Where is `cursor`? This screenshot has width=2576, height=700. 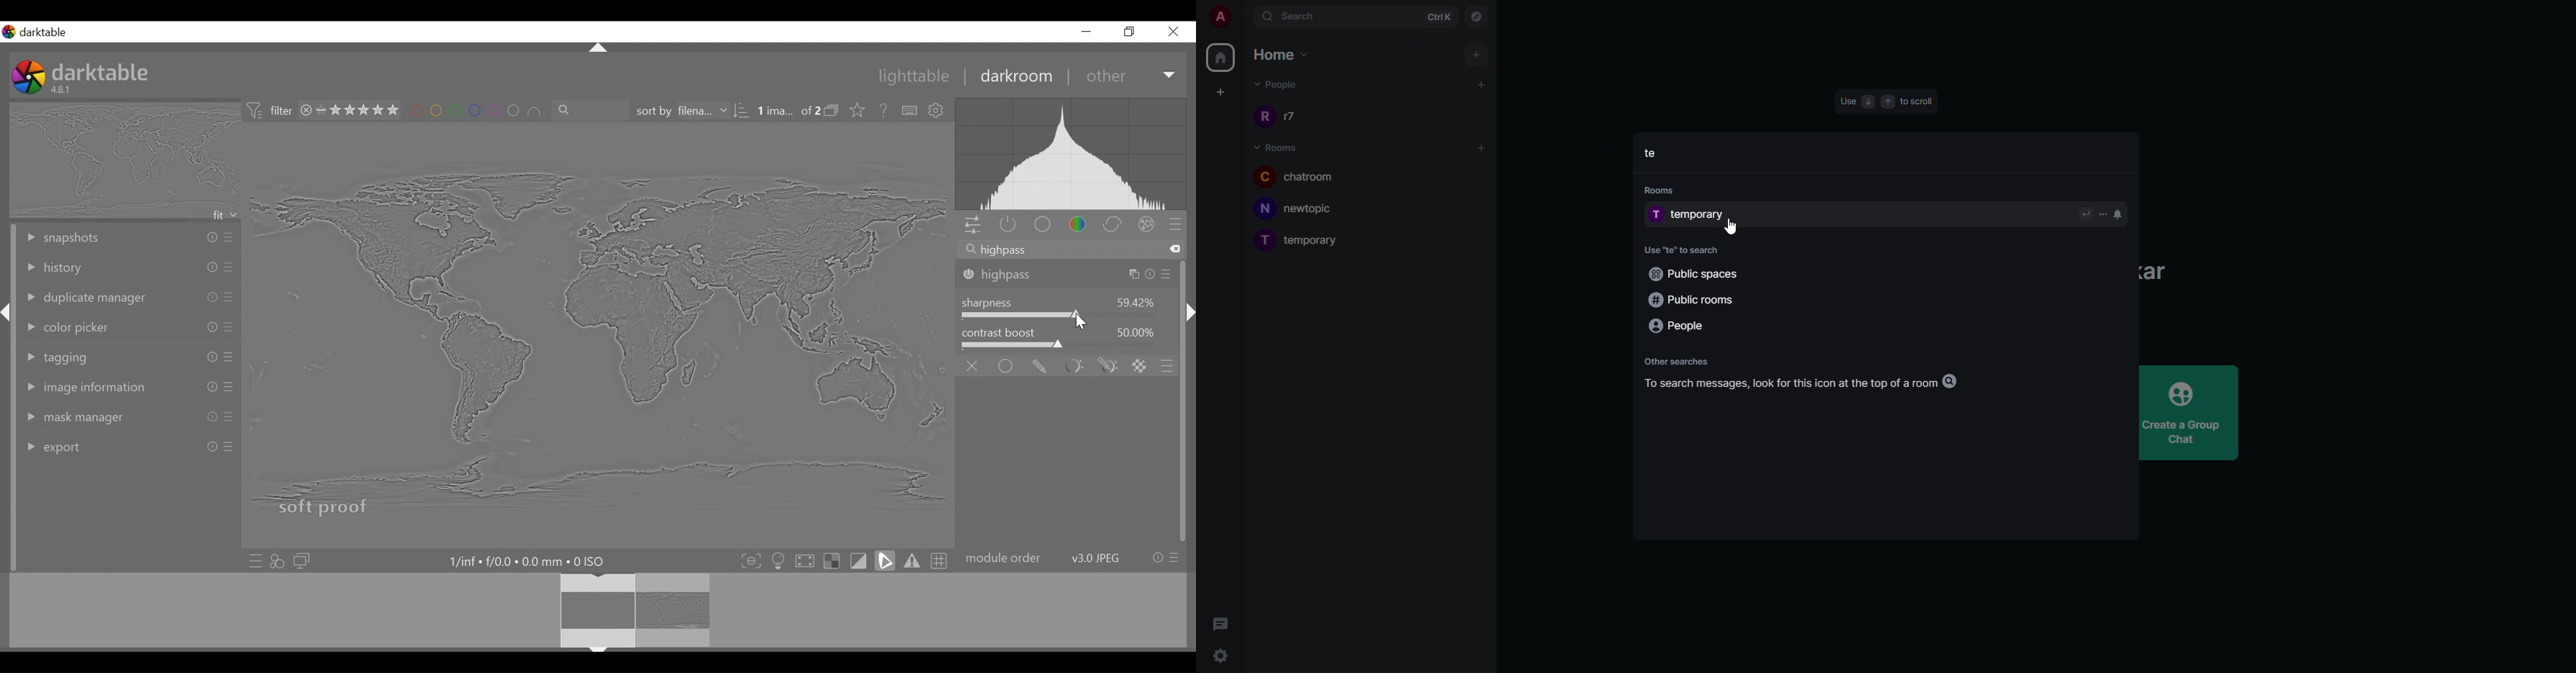 cursor is located at coordinates (1742, 227).